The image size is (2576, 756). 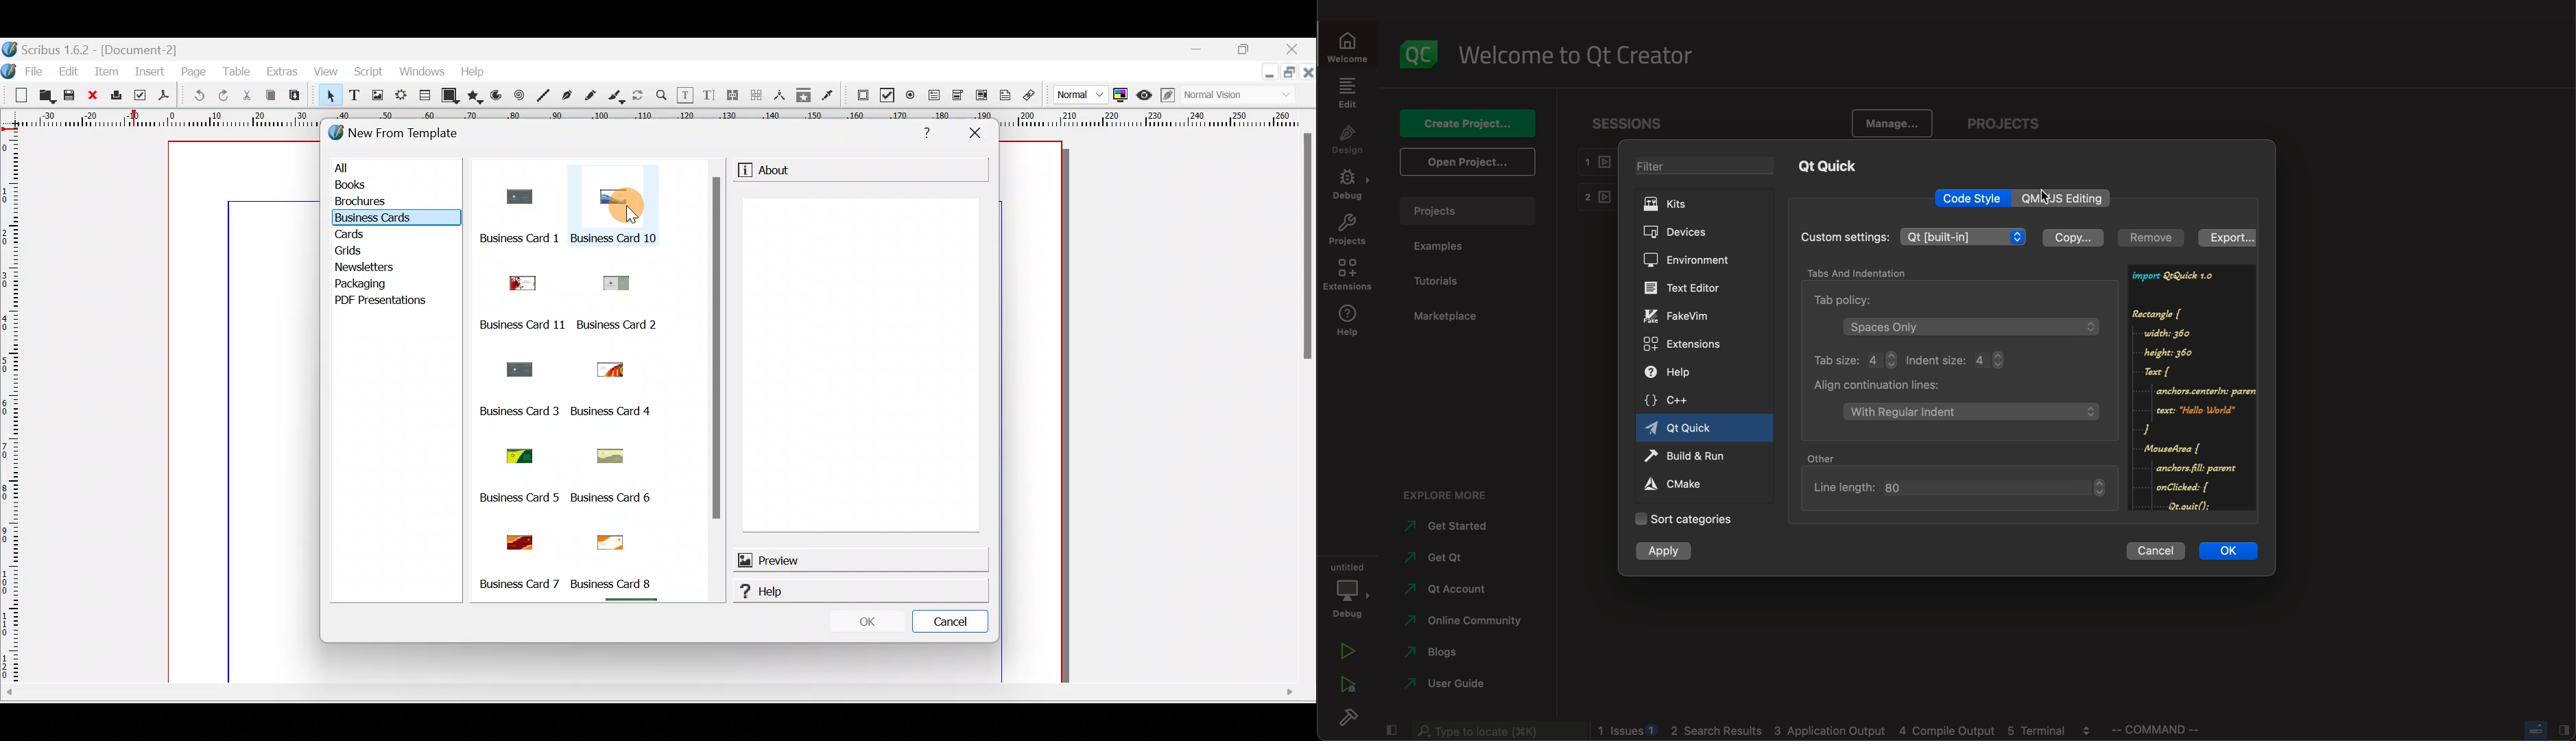 I want to click on Polygon, so click(x=475, y=96).